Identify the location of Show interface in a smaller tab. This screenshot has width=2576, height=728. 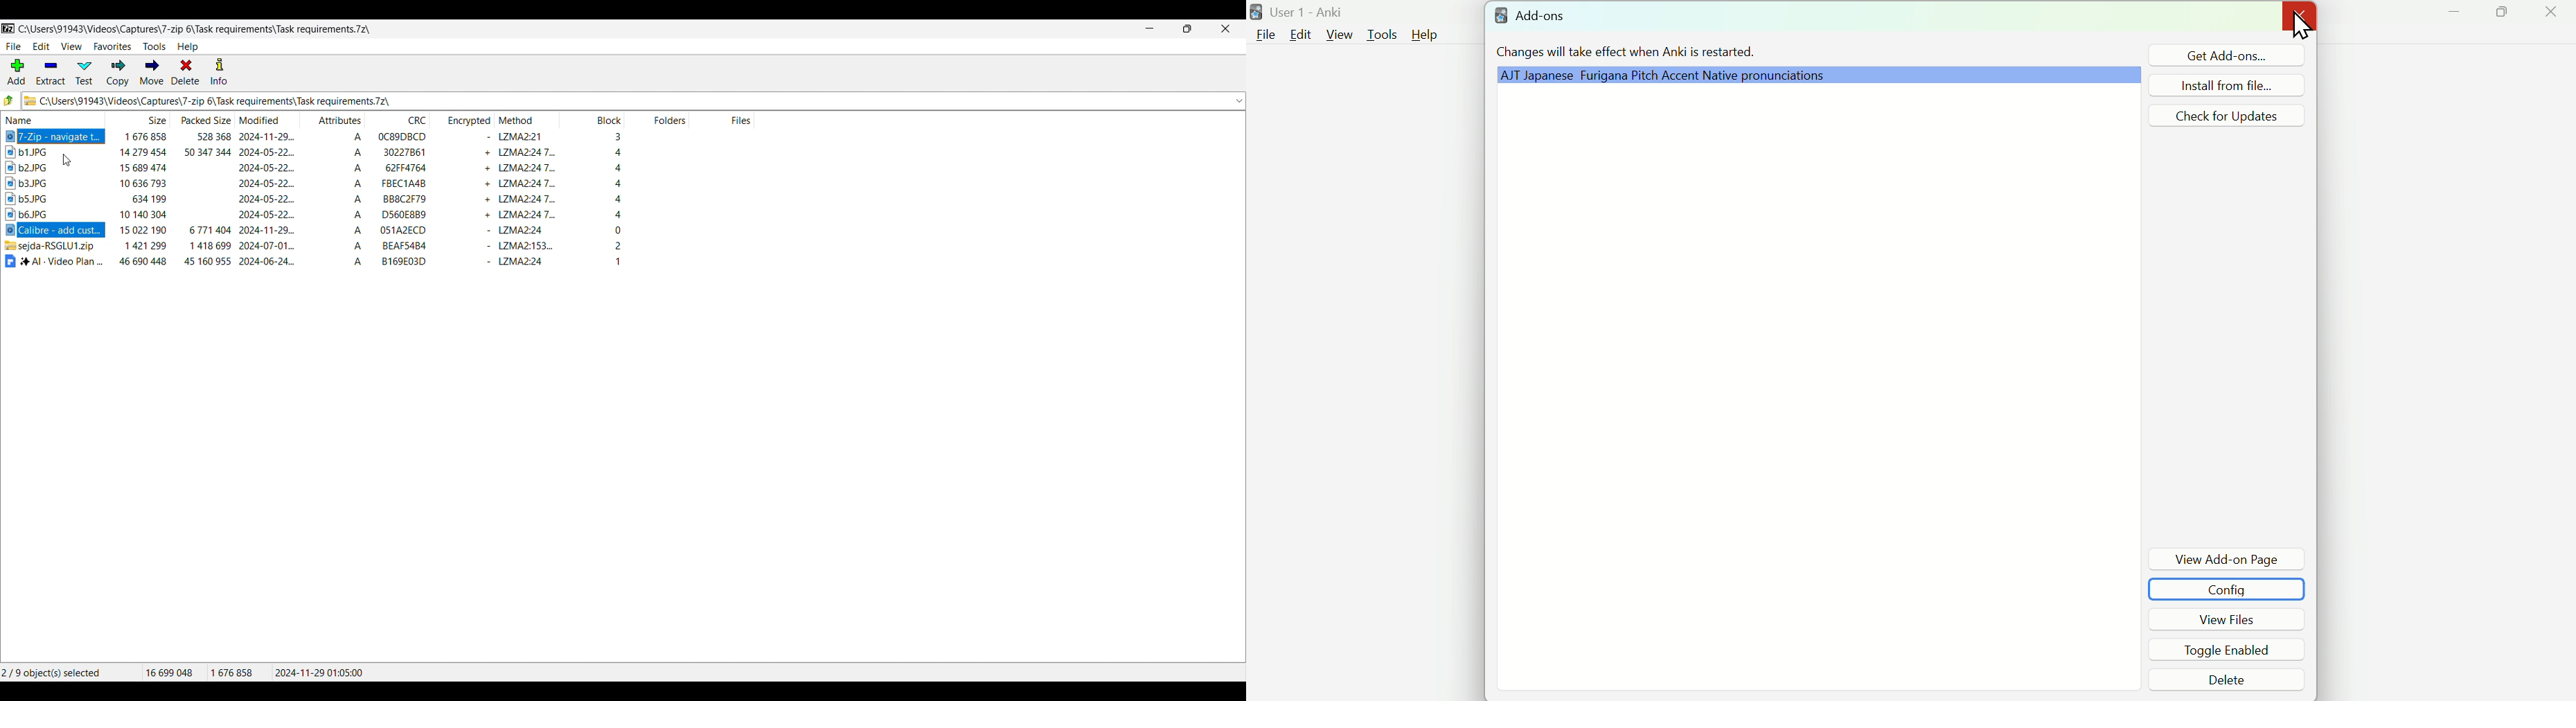
(1188, 29).